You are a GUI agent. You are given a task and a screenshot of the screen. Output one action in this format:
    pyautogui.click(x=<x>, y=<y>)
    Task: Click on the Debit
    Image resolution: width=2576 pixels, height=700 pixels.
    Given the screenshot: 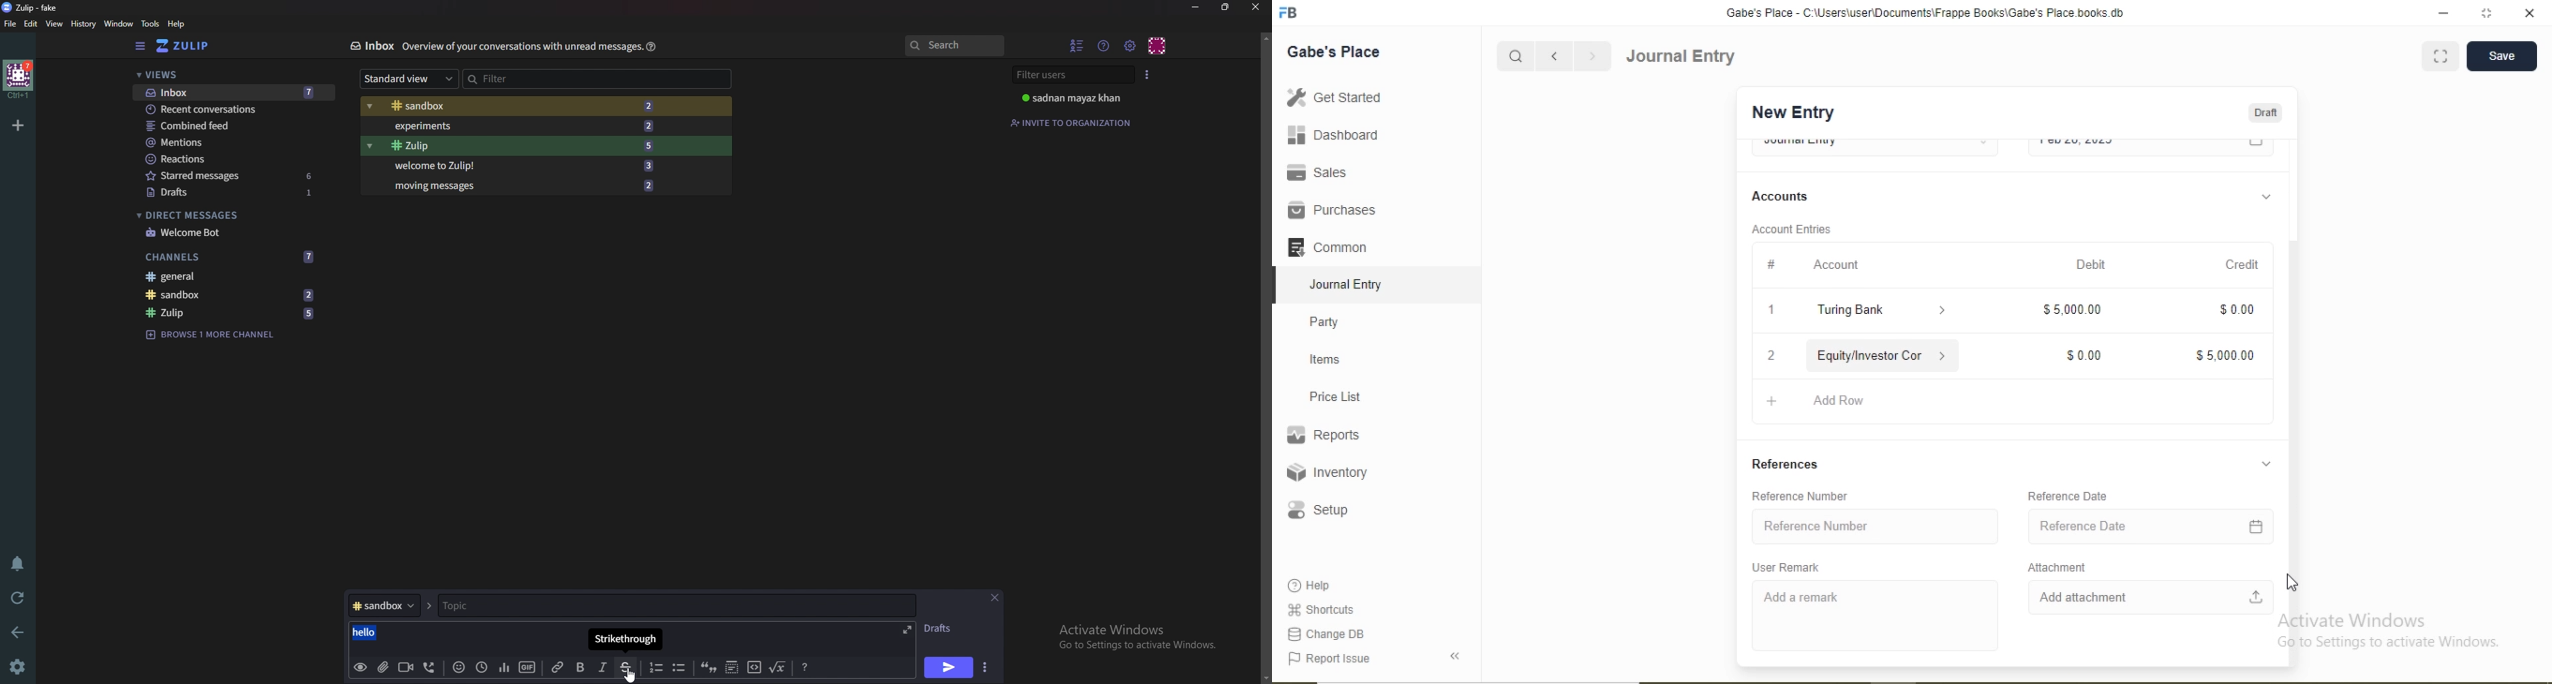 What is the action you would take?
    pyautogui.click(x=2092, y=263)
    